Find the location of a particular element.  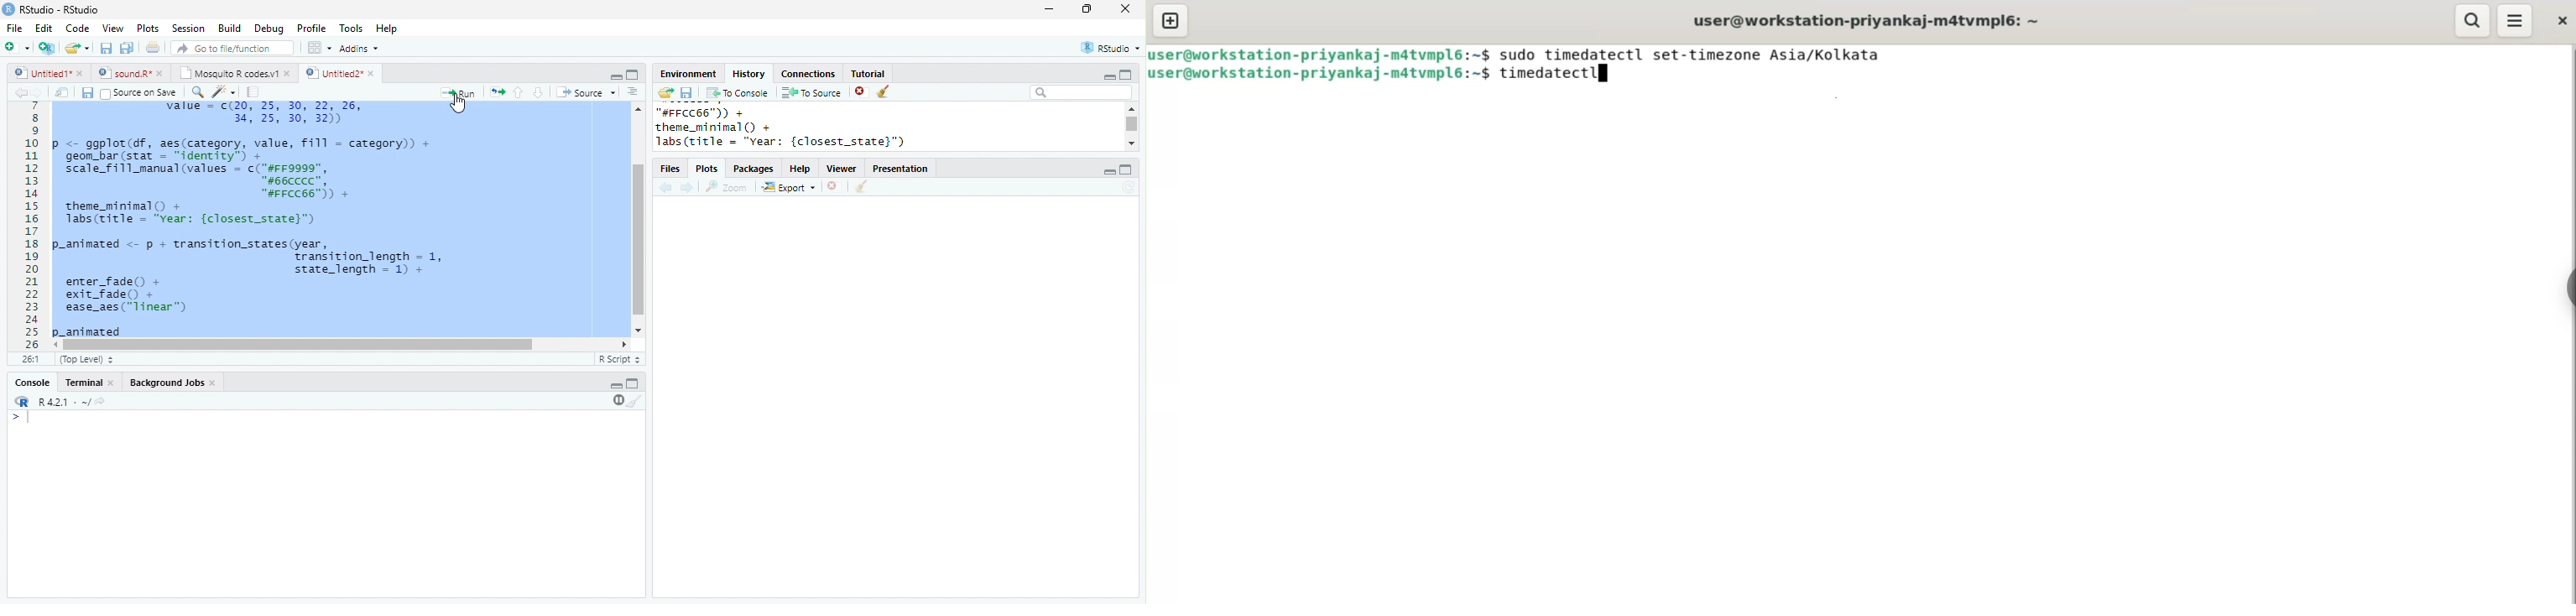

forward is located at coordinates (687, 188).